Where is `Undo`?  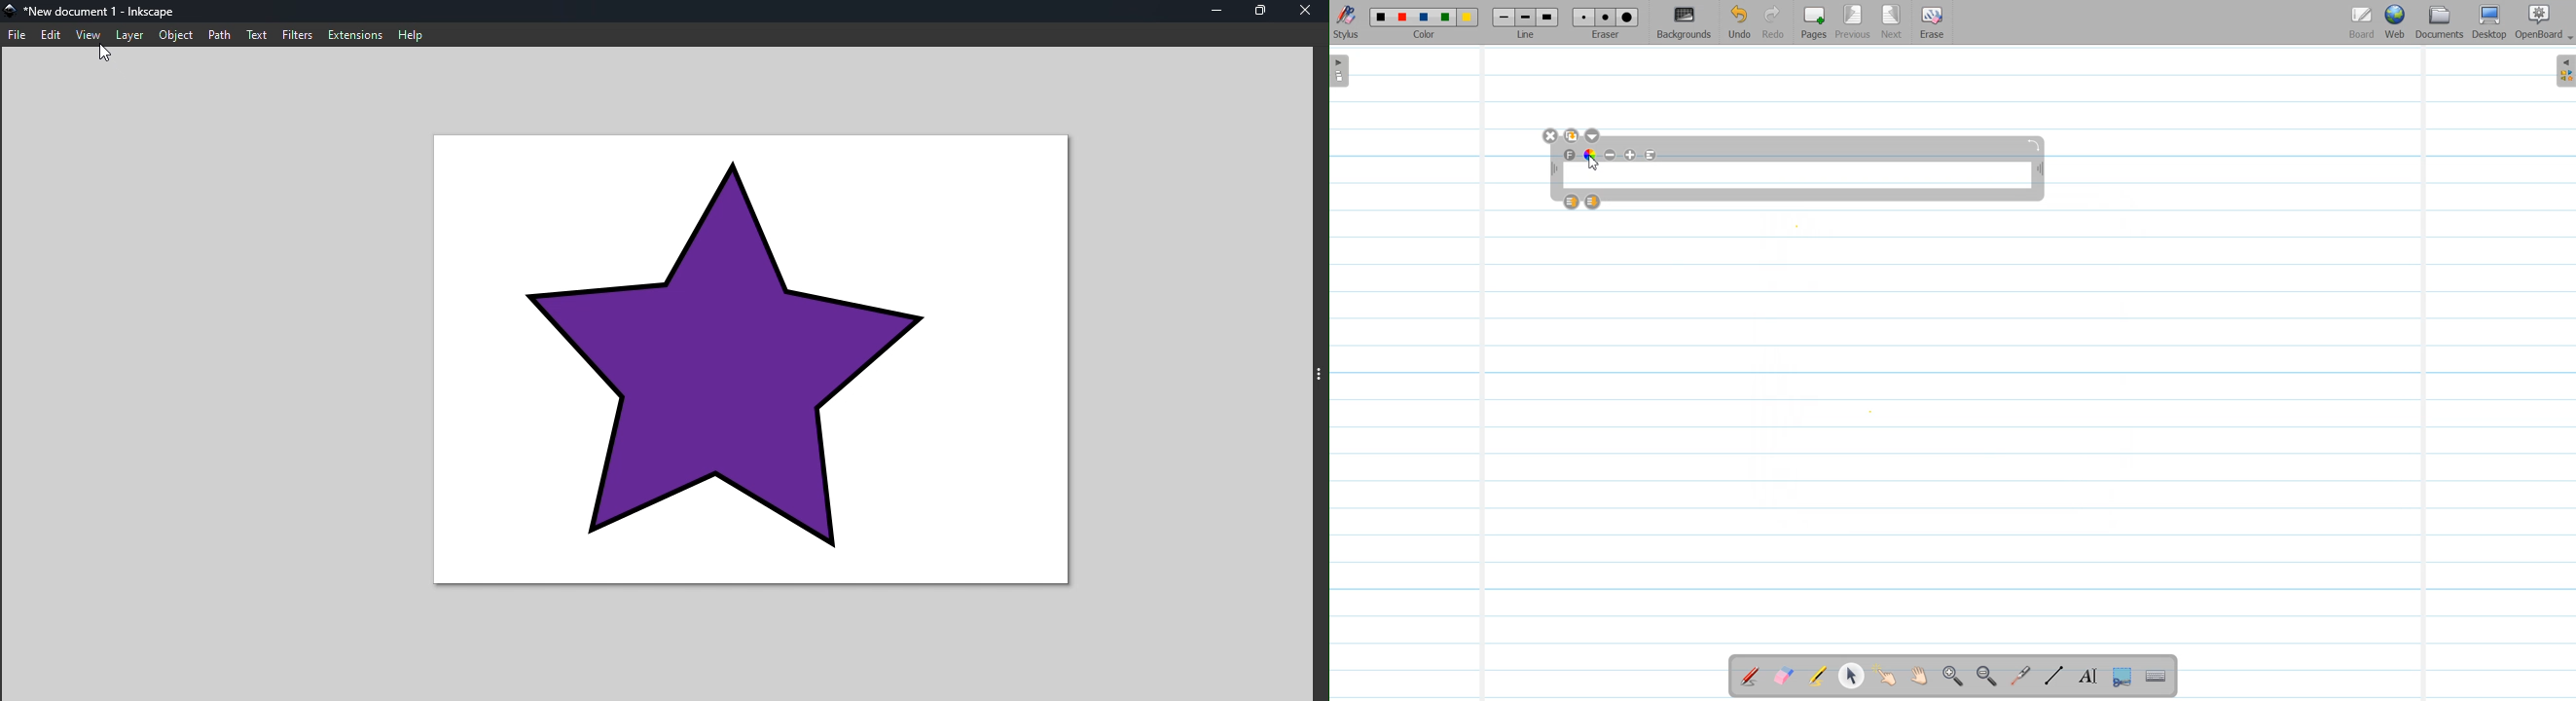 Undo is located at coordinates (1739, 23).